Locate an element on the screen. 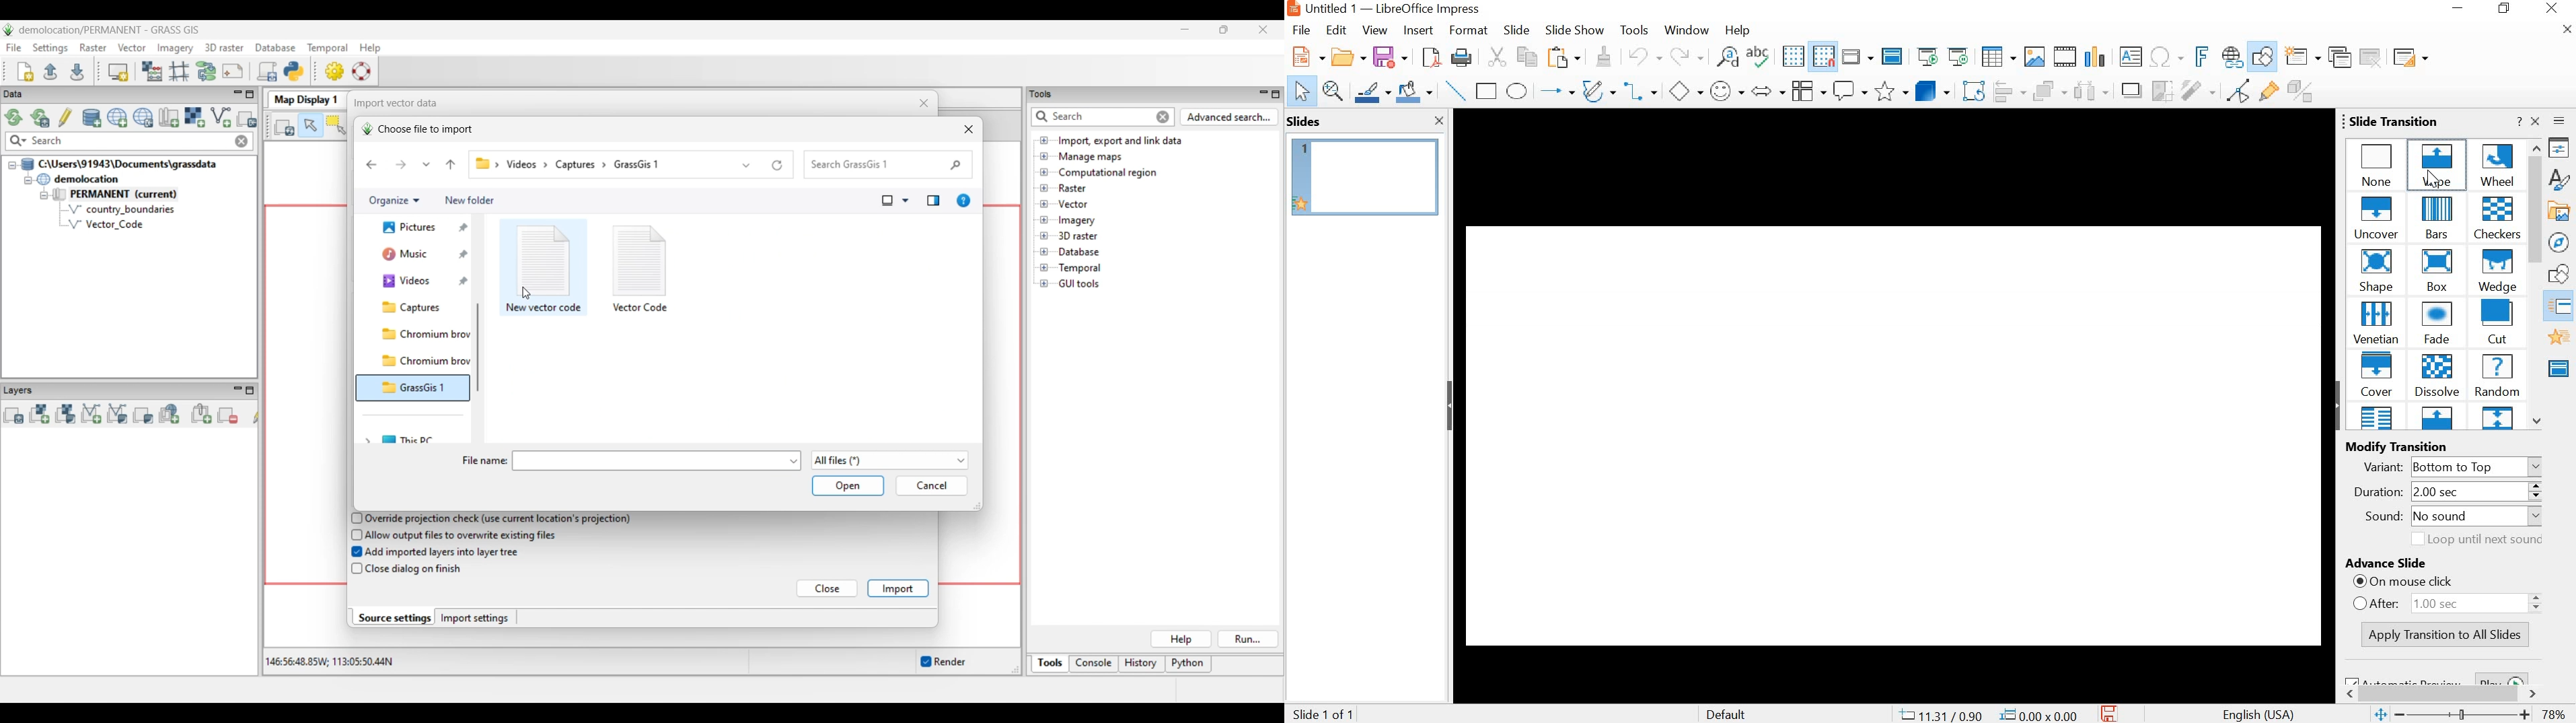 The image size is (2576, 728). WINDOW is located at coordinates (1688, 31).